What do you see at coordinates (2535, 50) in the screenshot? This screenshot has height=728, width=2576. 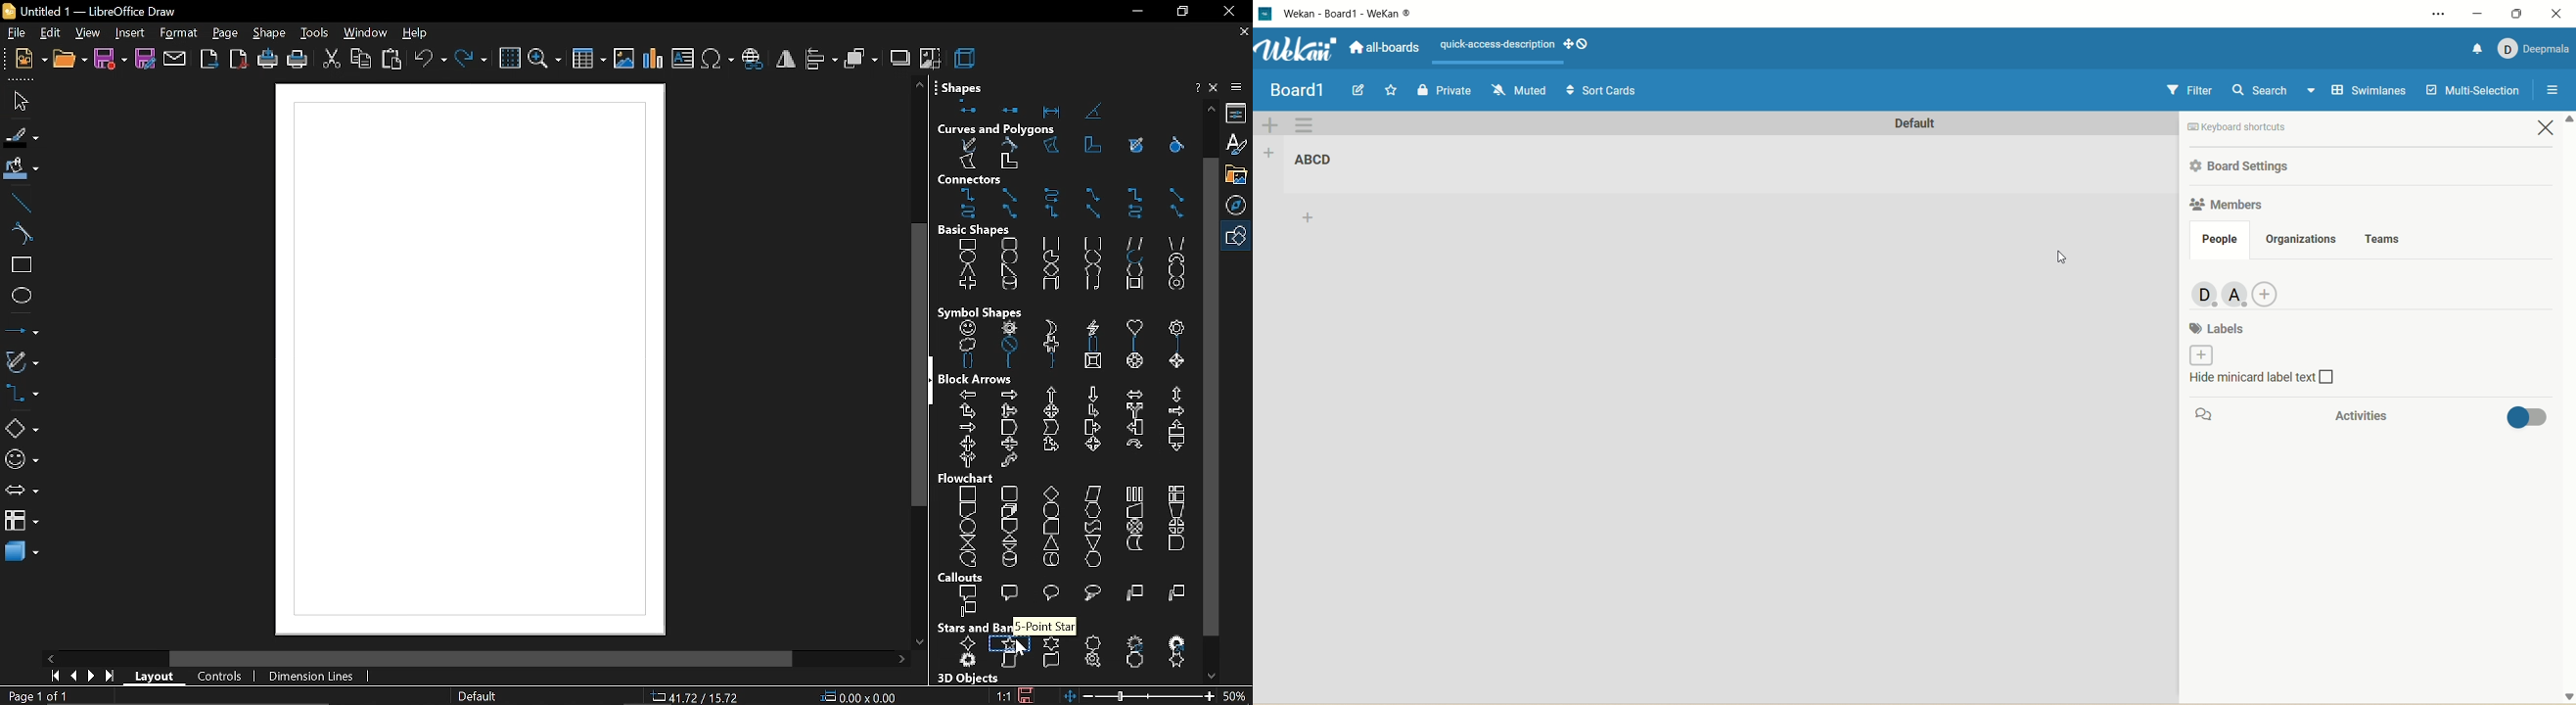 I see `account` at bounding box center [2535, 50].